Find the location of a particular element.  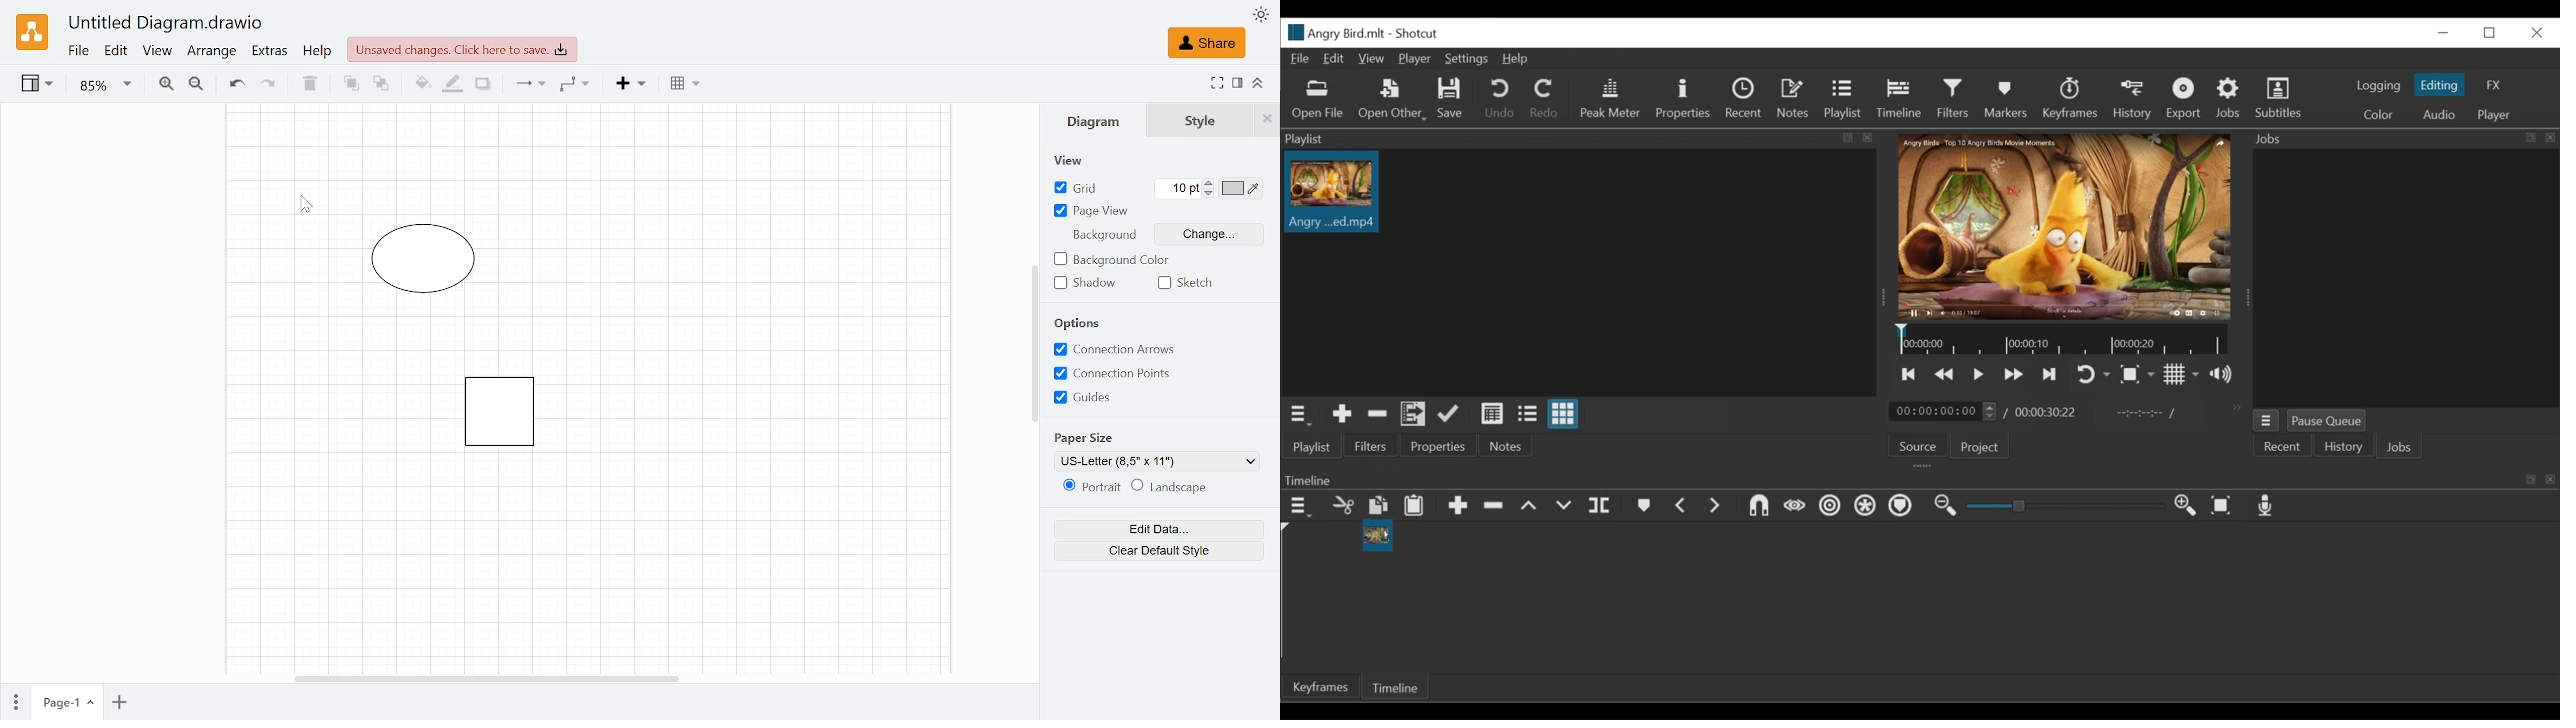

View is located at coordinates (158, 53).